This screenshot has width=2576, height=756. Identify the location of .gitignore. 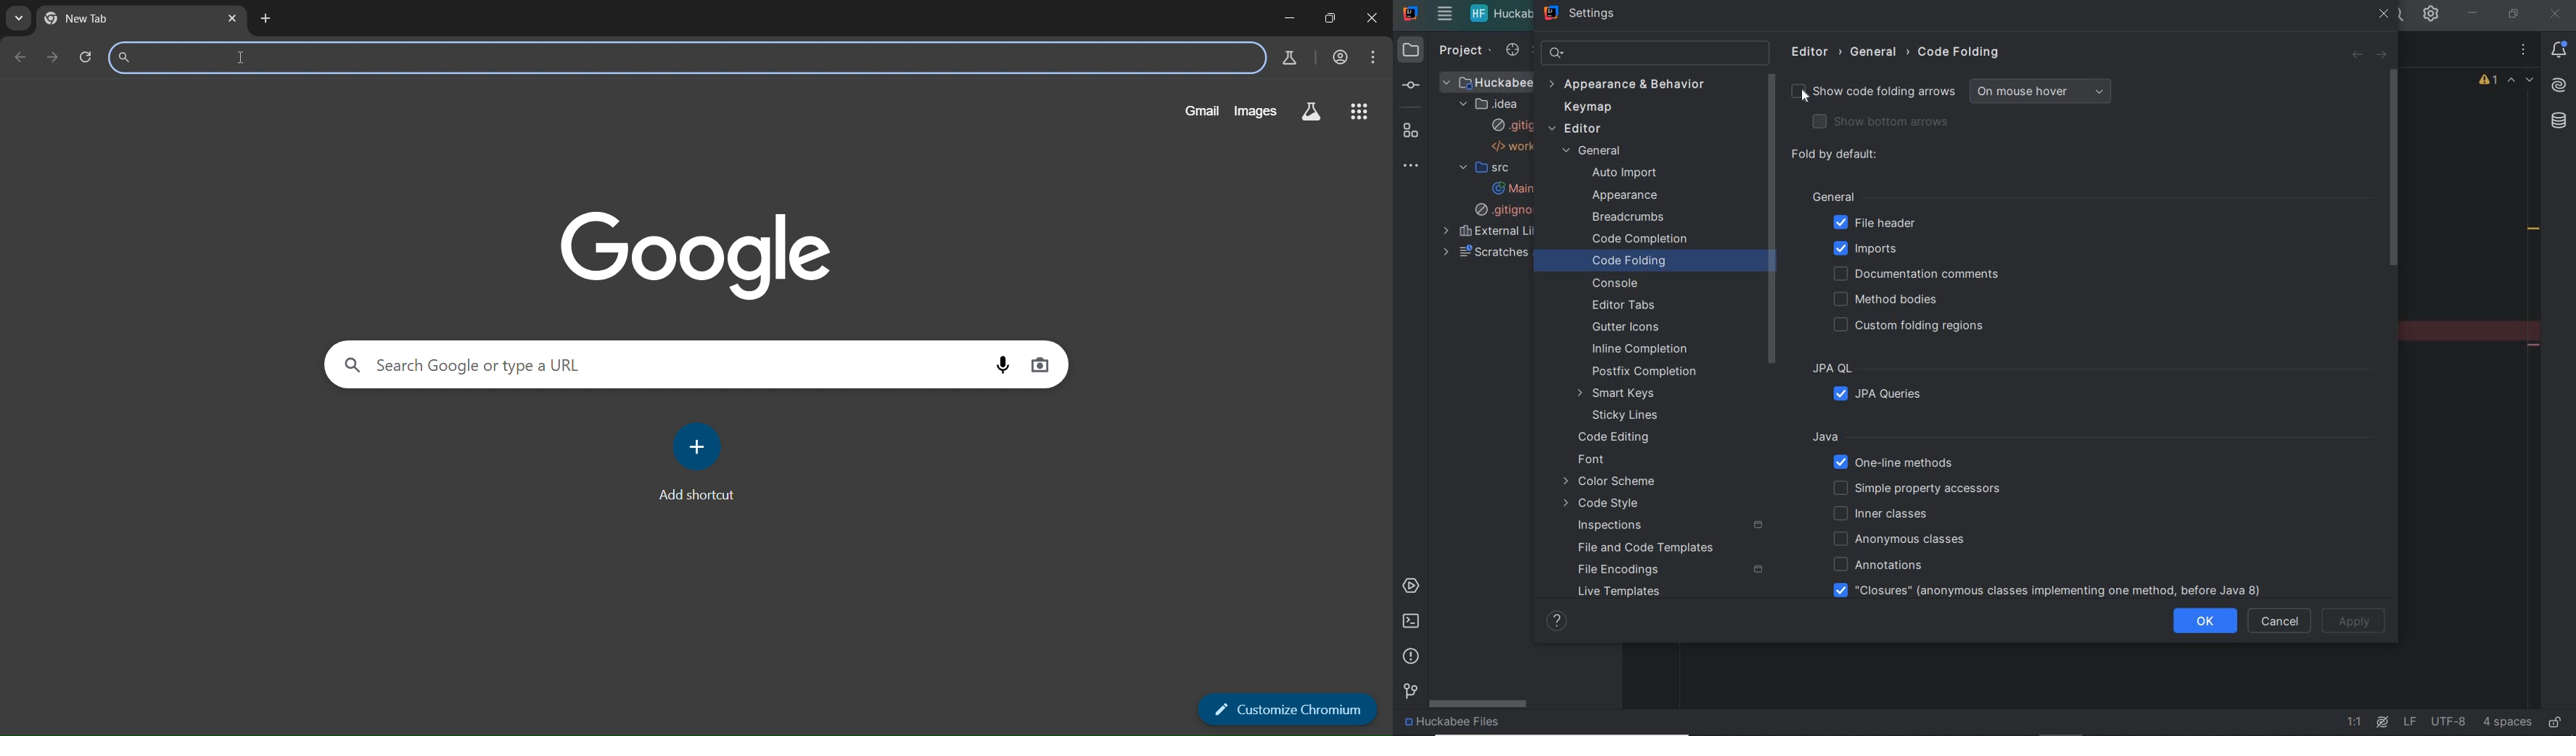
(1512, 210).